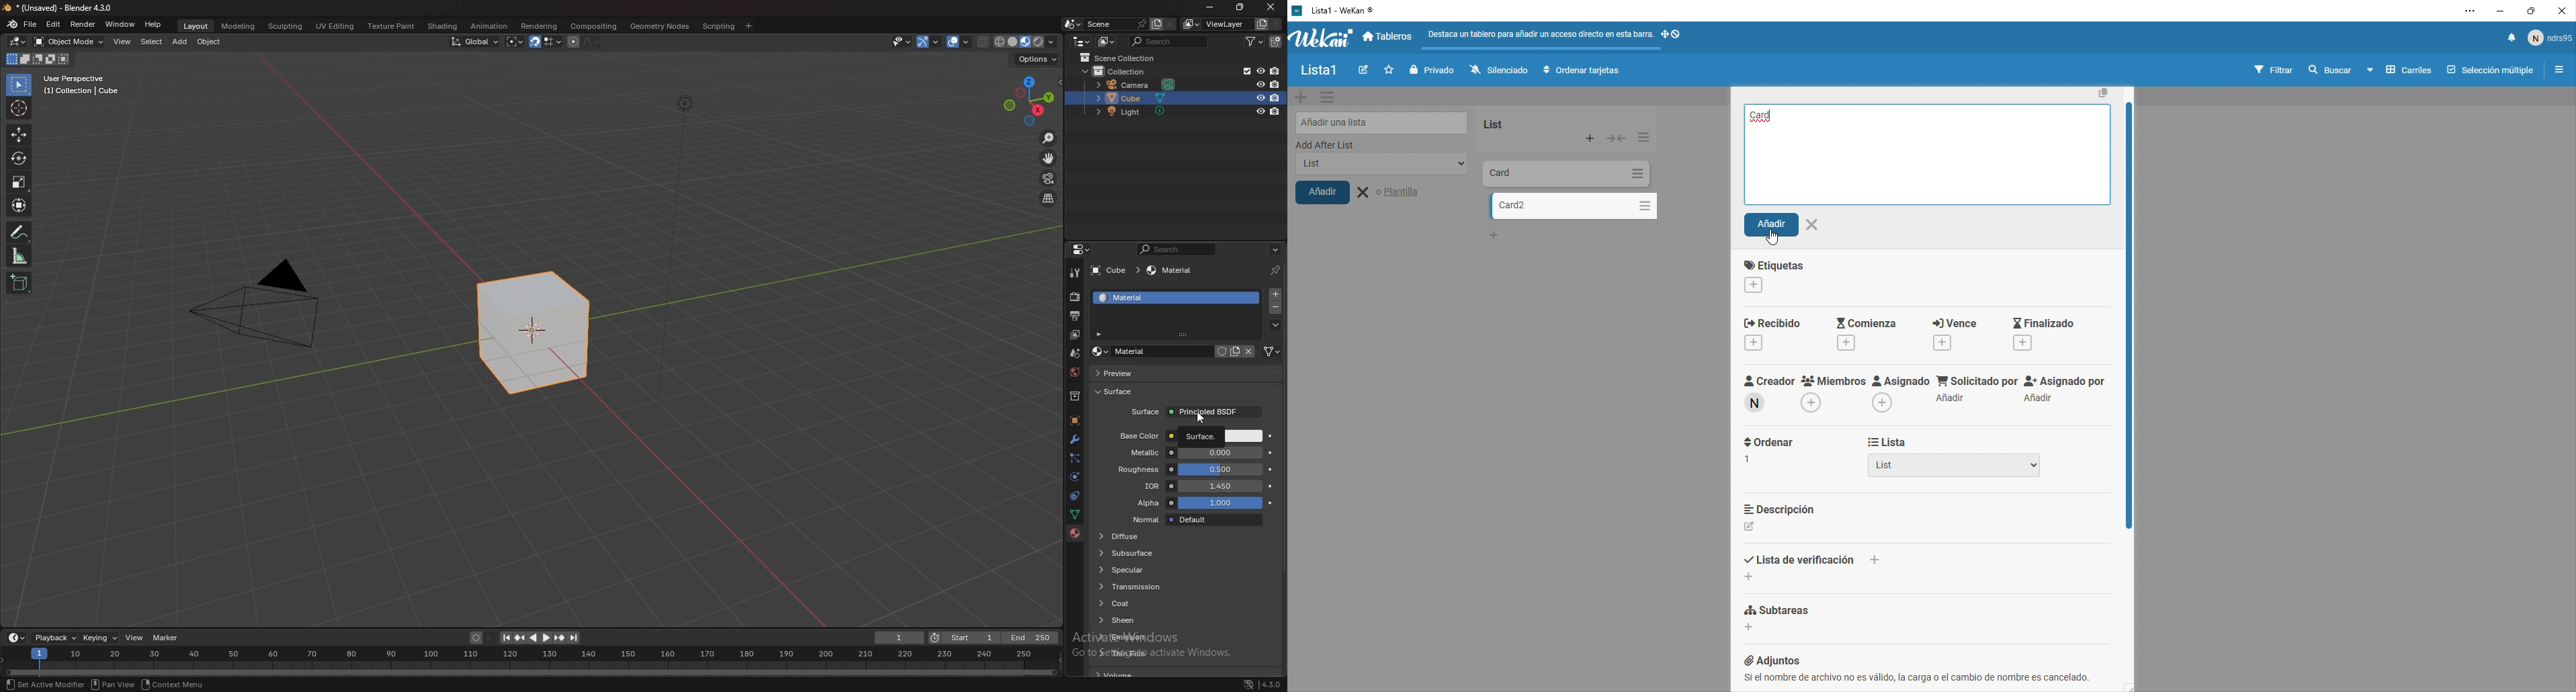  Describe the element at coordinates (1377, 168) in the screenshot. I see `list` at that location.